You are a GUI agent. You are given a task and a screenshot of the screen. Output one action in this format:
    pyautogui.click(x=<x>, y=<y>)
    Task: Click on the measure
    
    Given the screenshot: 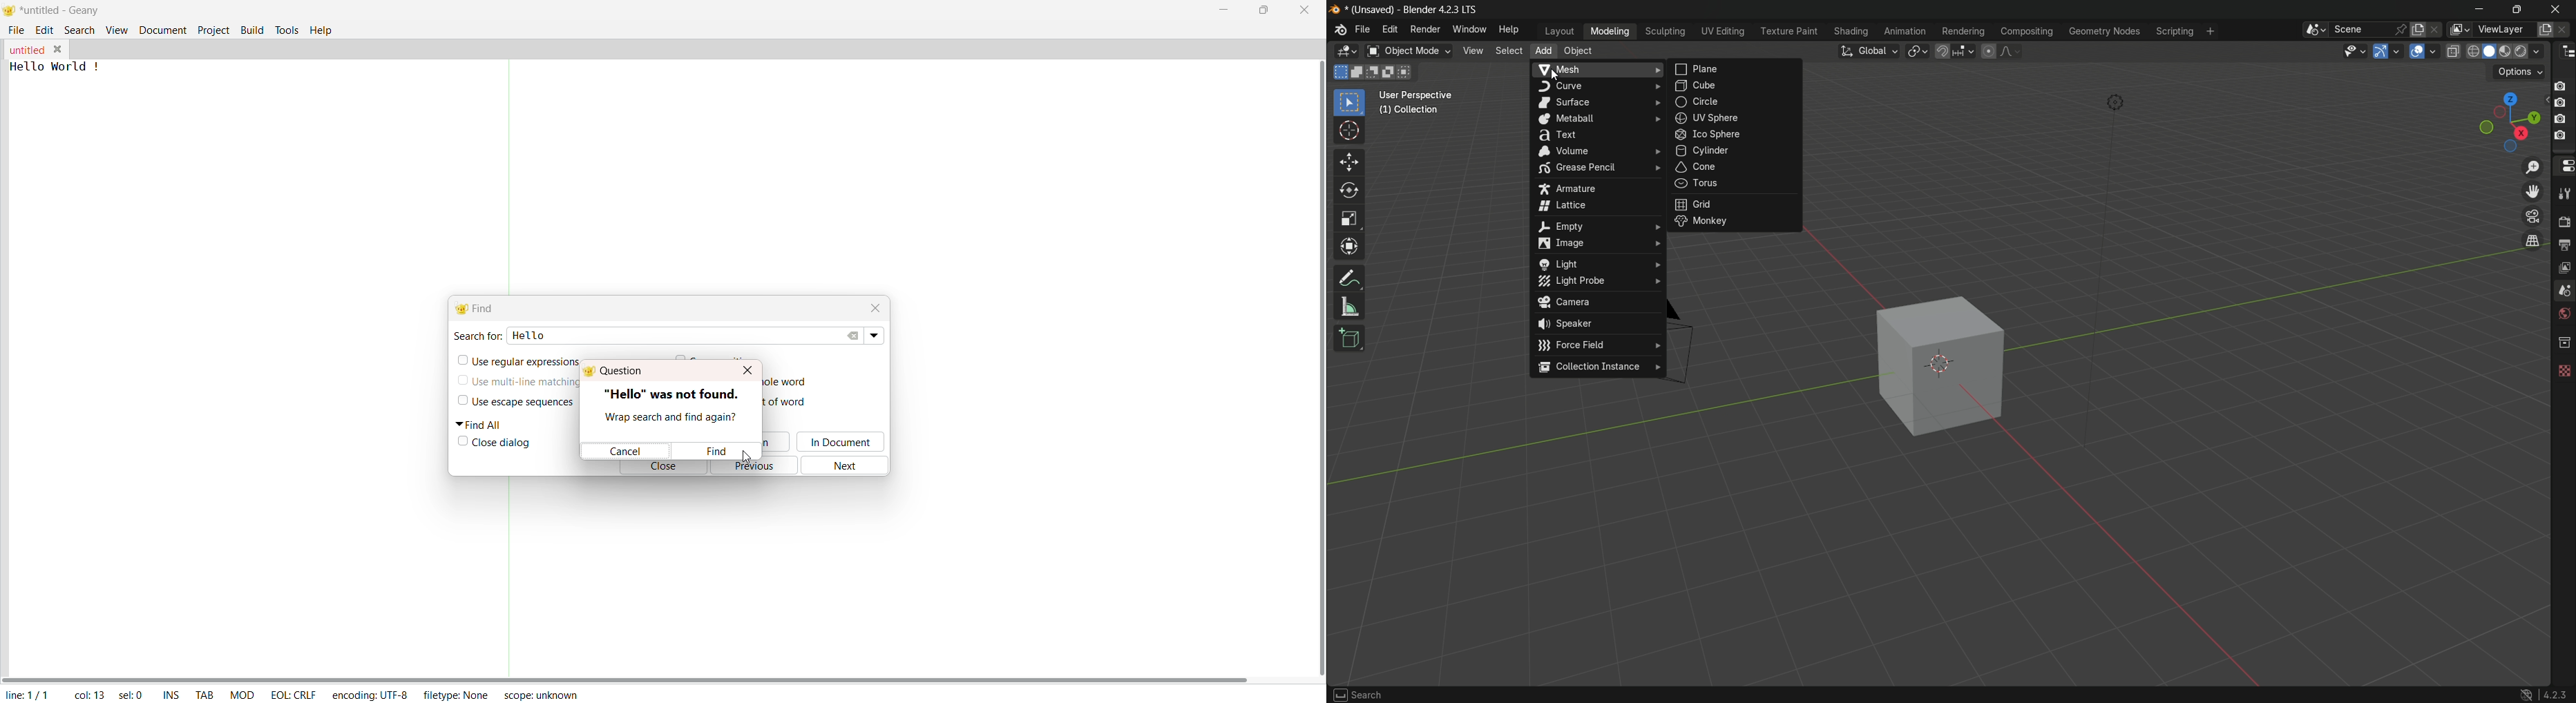 What is the action you would take?
    pyautogui.click(x=1350, y=308)
    